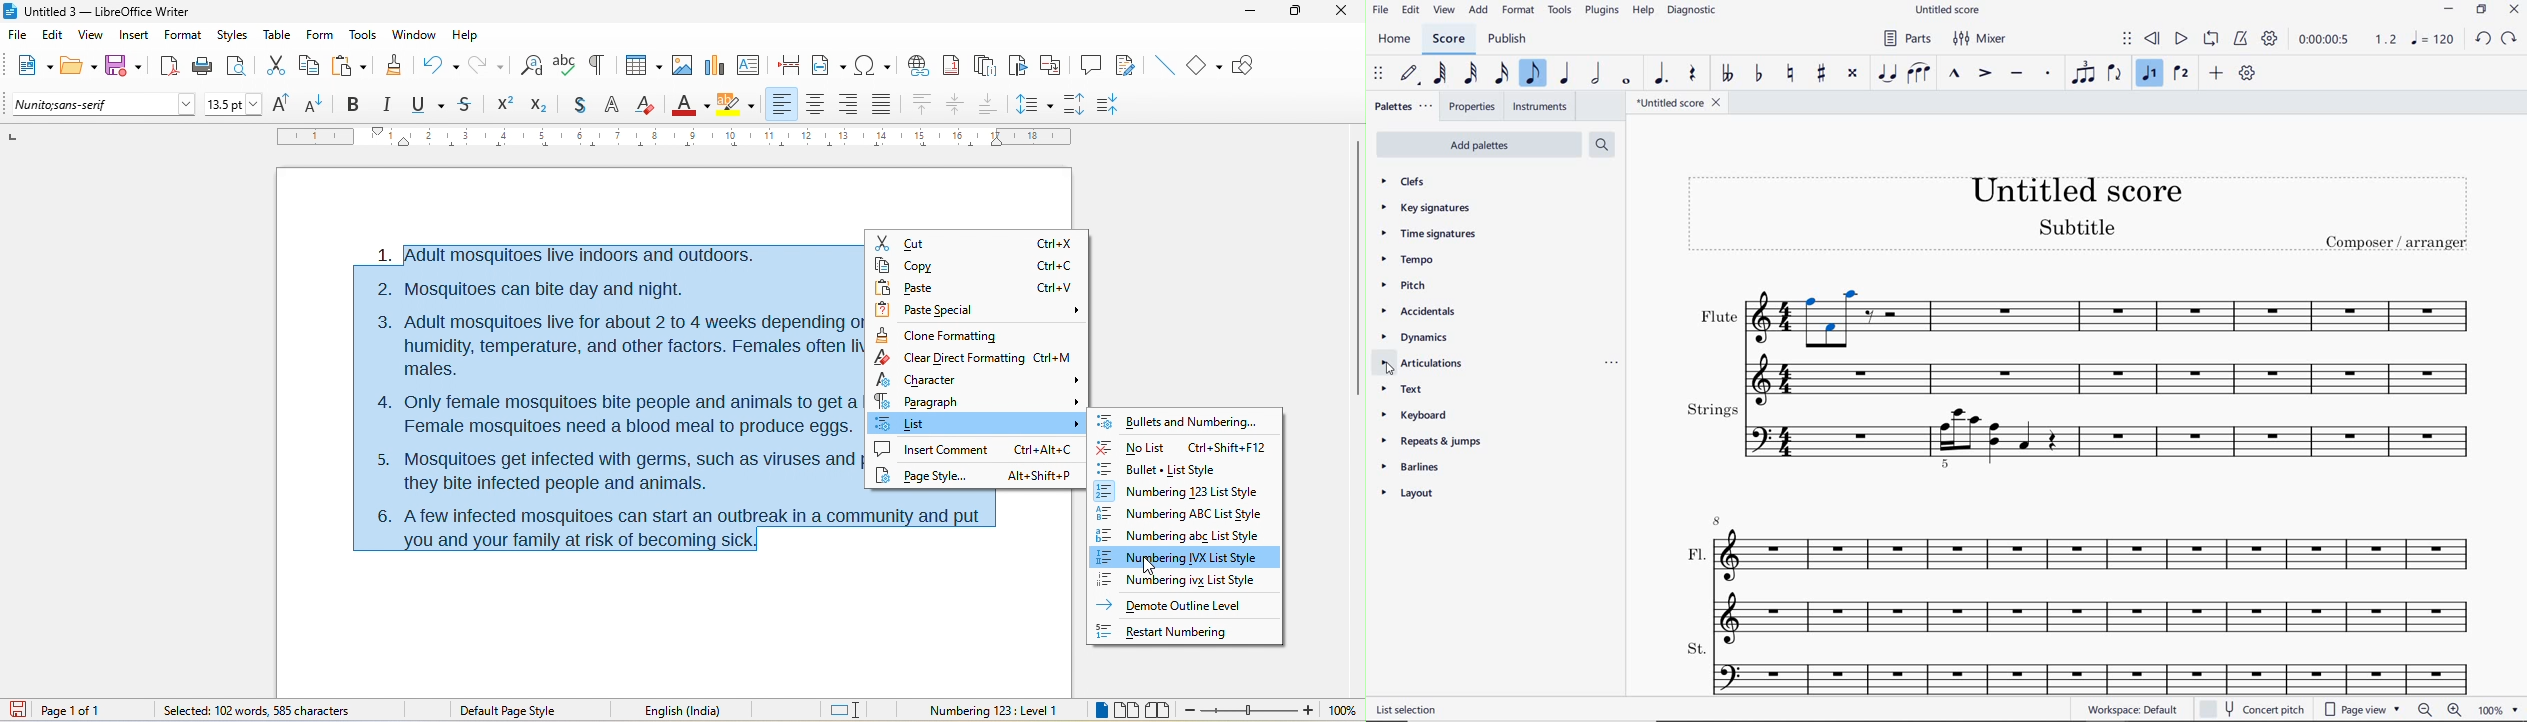 This screenshot has height=728, width=2548. I want to click on clear direct formatting, so click(648, 106).